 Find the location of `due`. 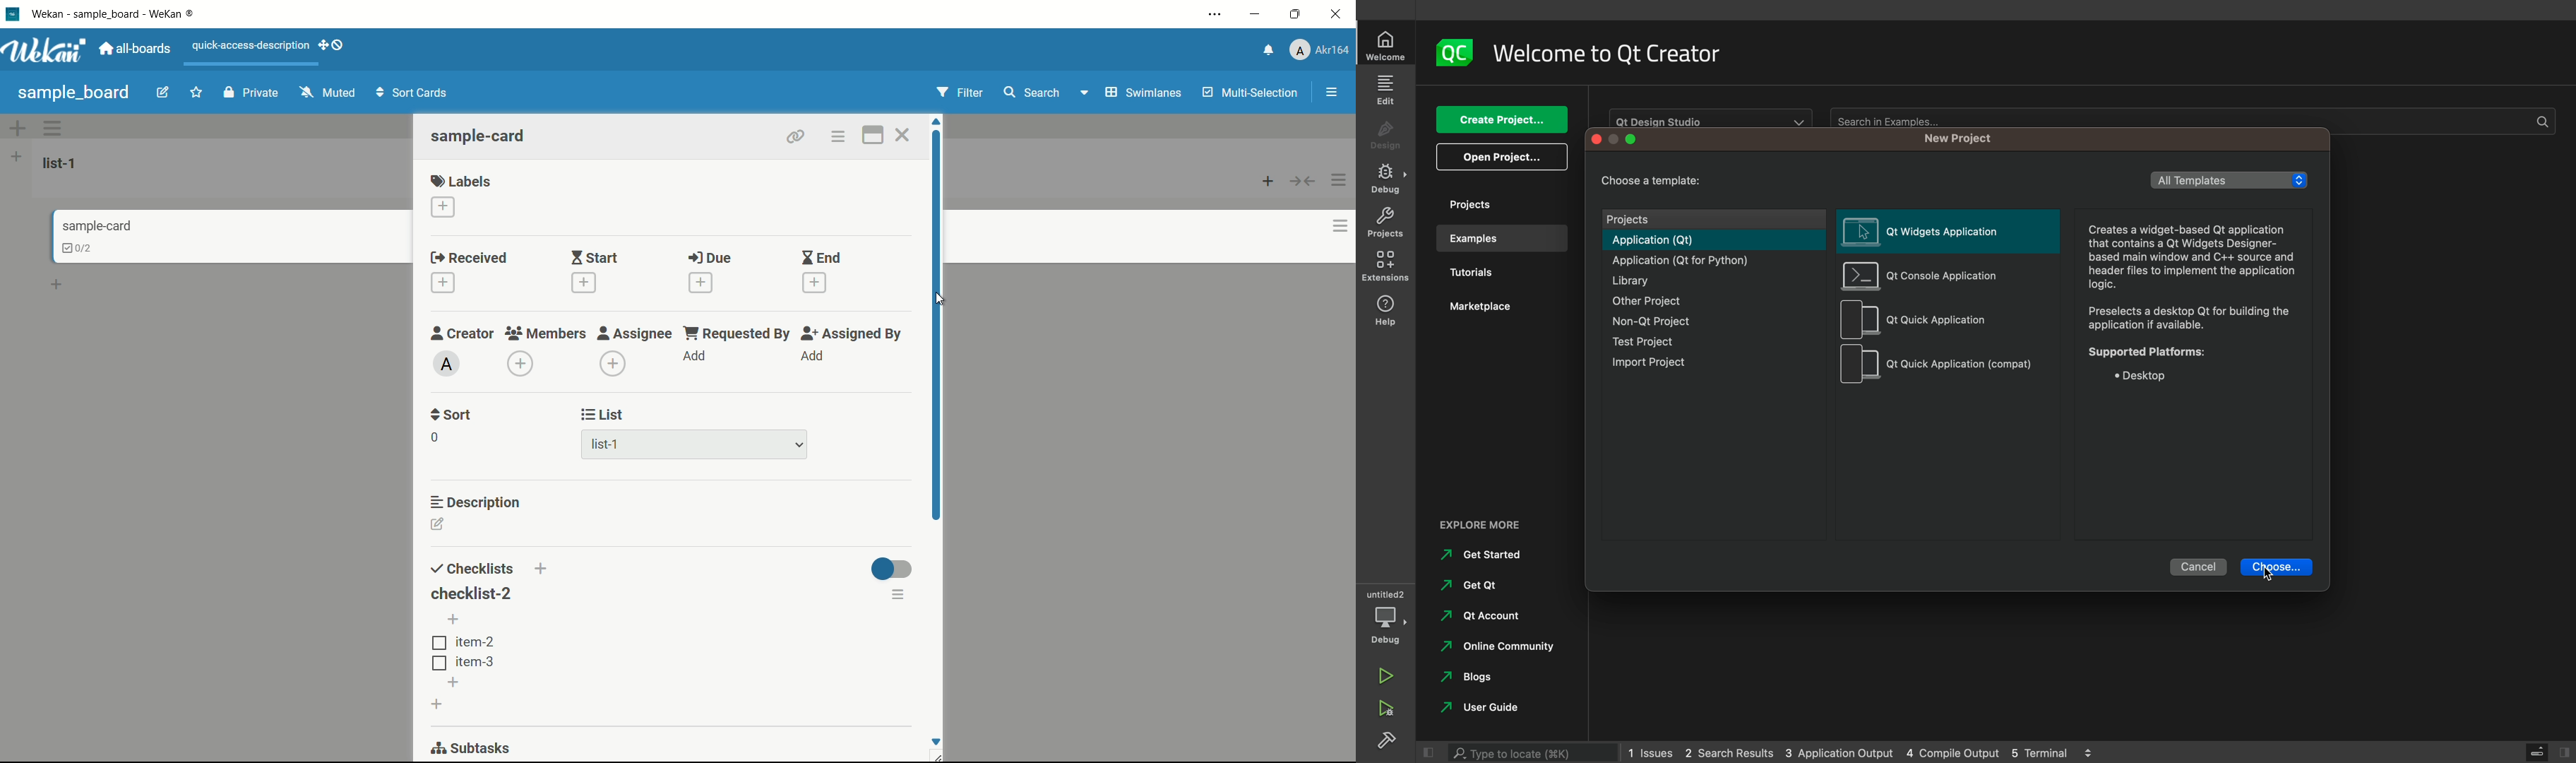

due is located at coordinates (712, 259).